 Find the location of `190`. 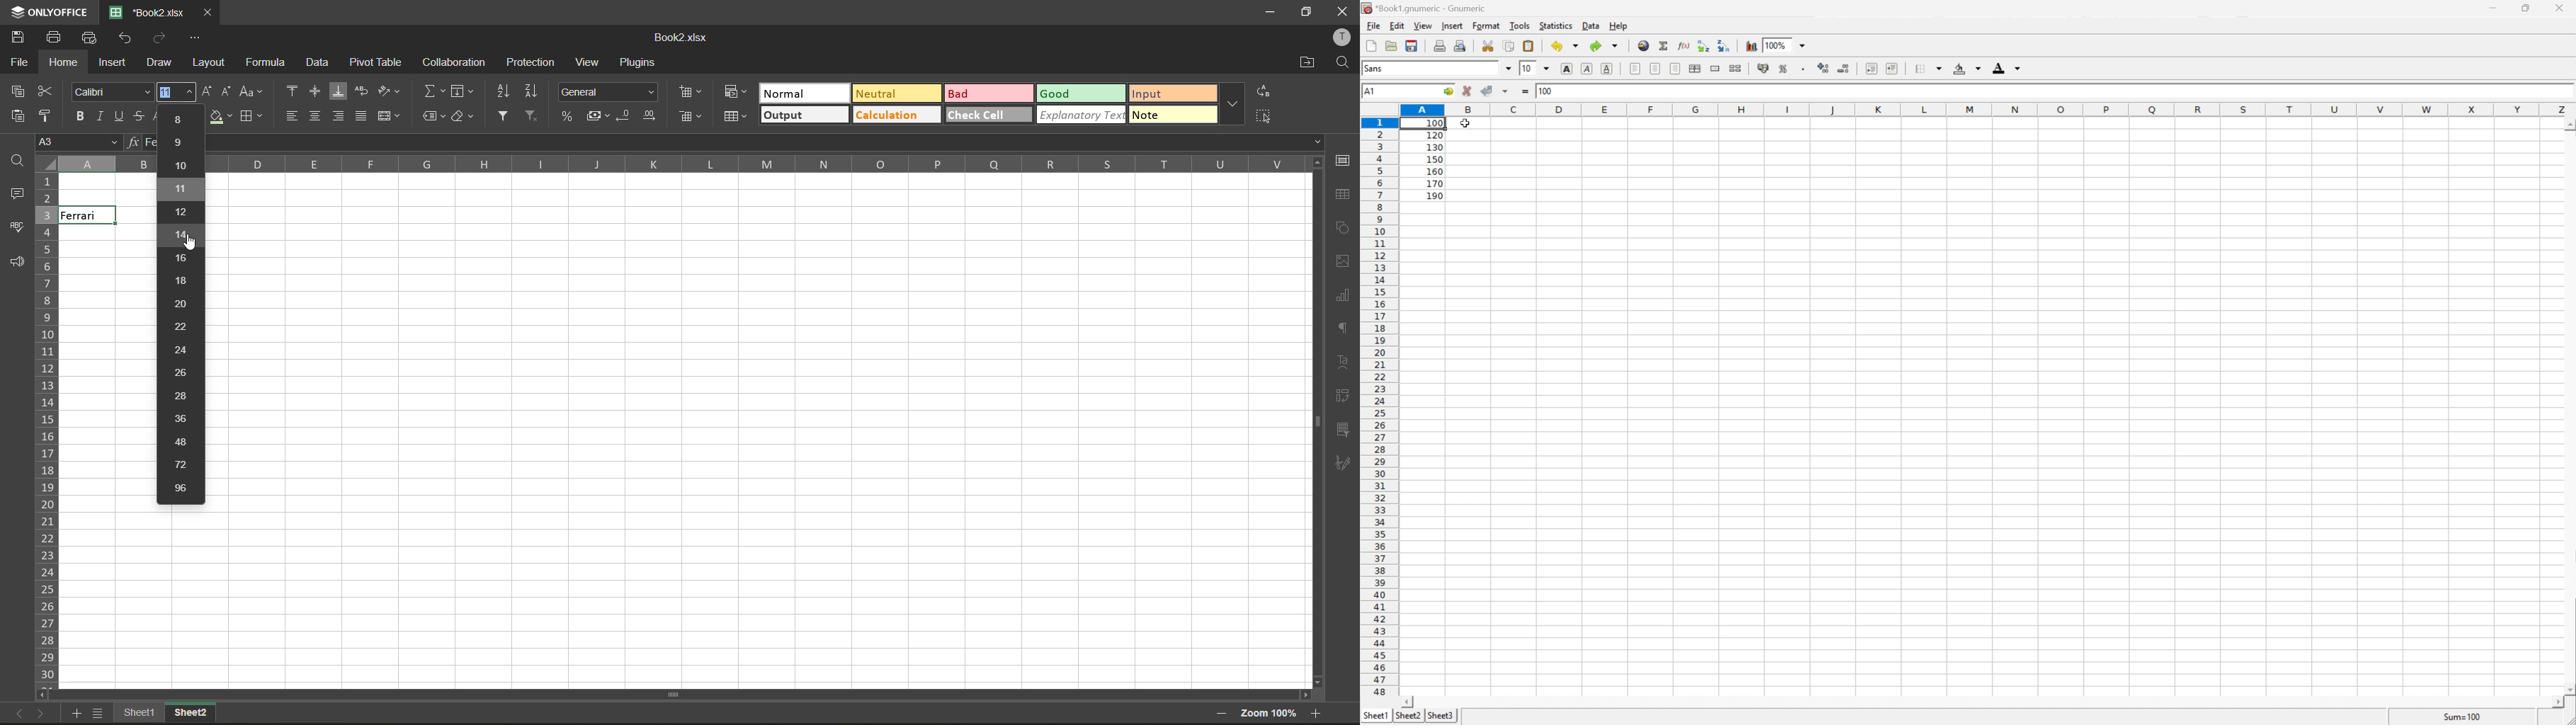

190 is located at coordinates (1435, 195).